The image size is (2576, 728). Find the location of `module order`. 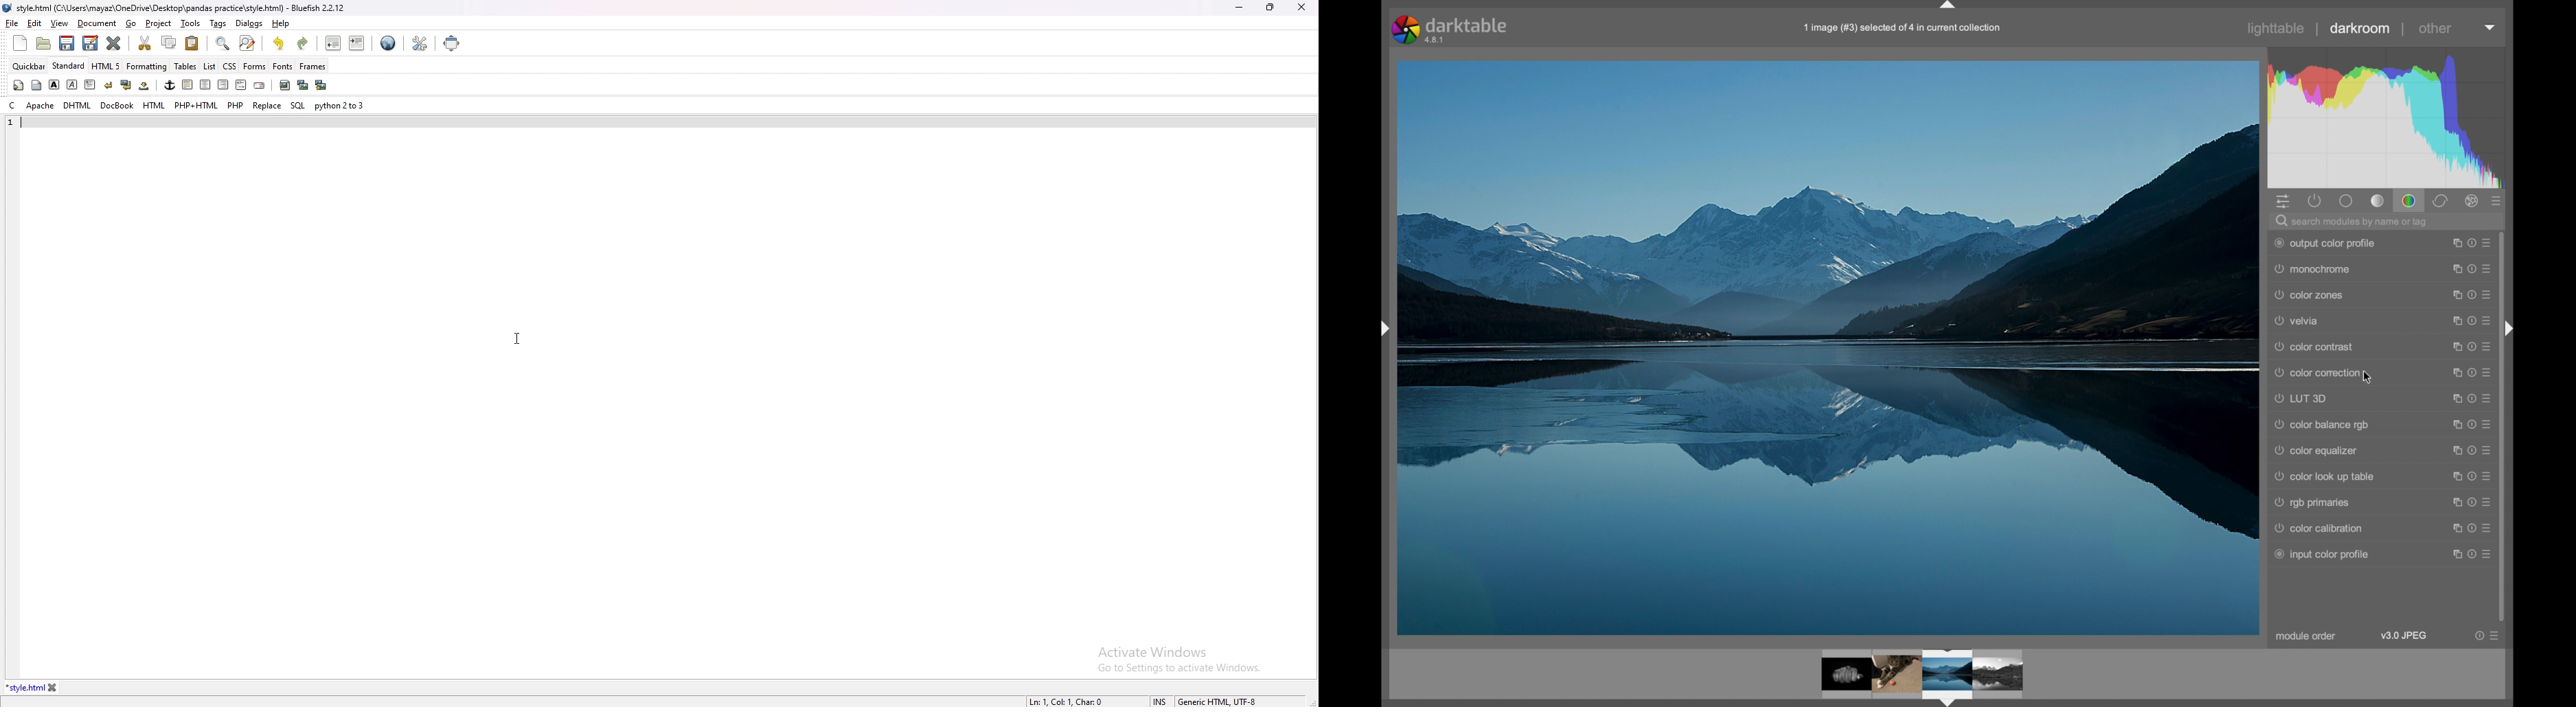

module order is located at coordinates (2306, 636).